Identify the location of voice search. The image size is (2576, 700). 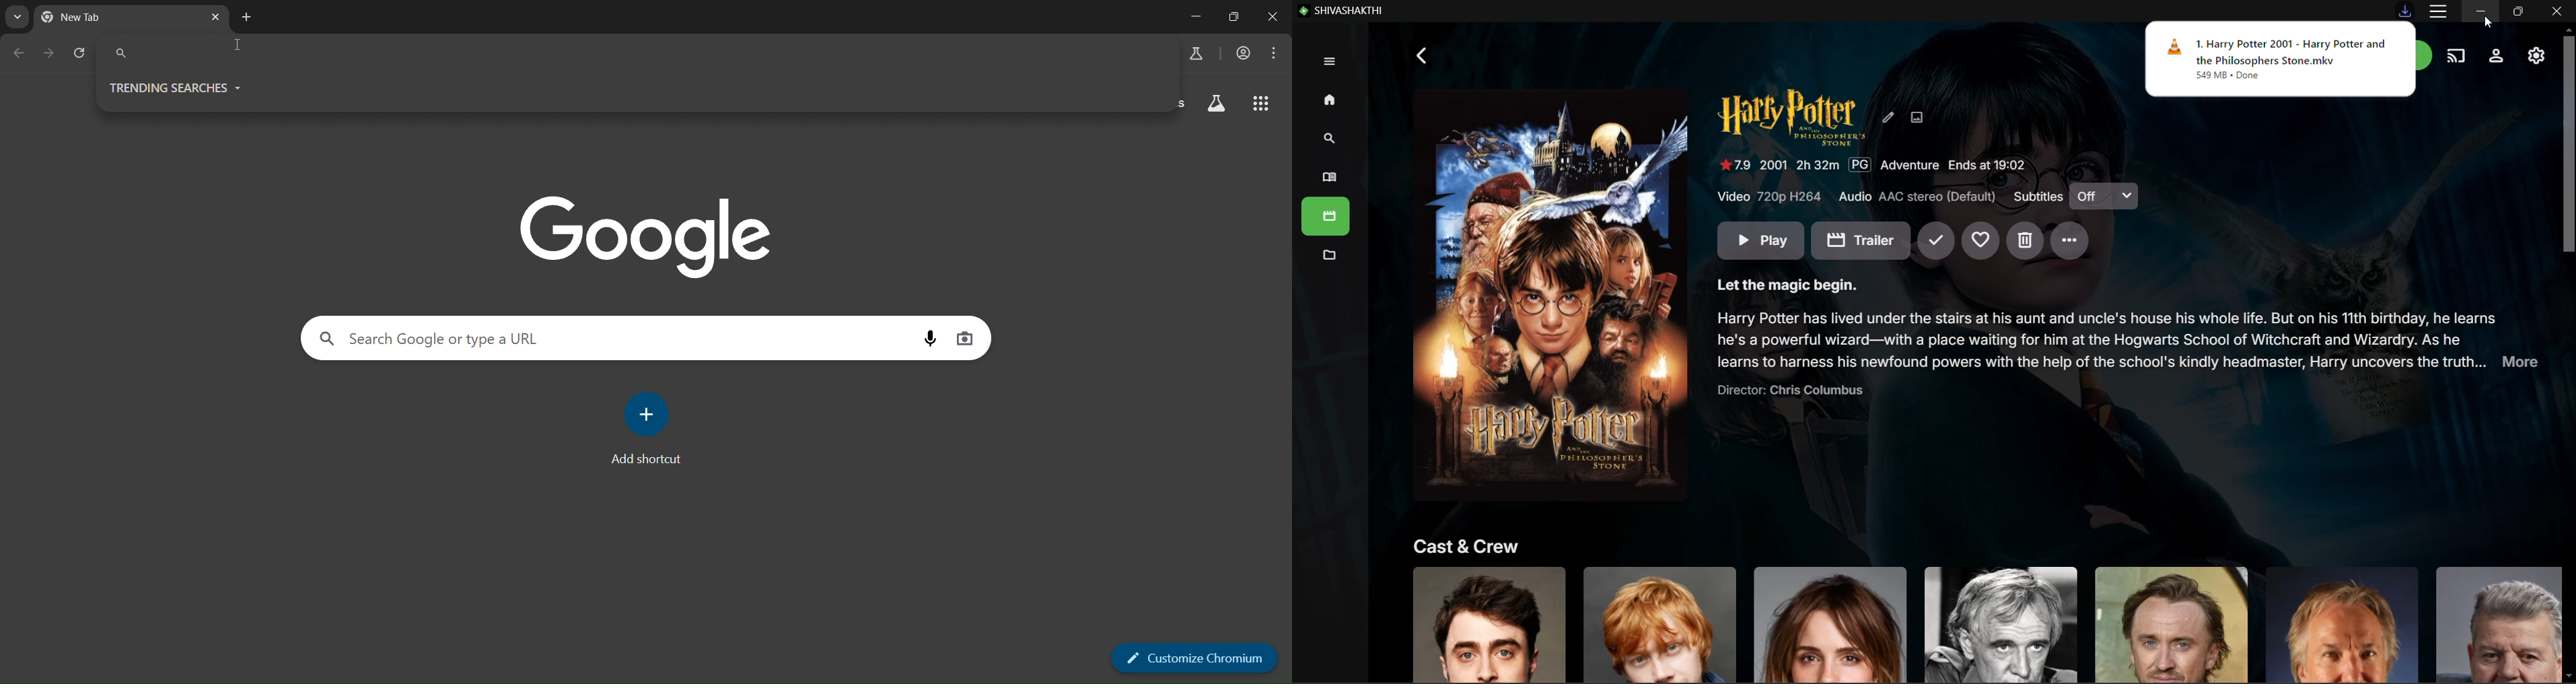
(932, 338).